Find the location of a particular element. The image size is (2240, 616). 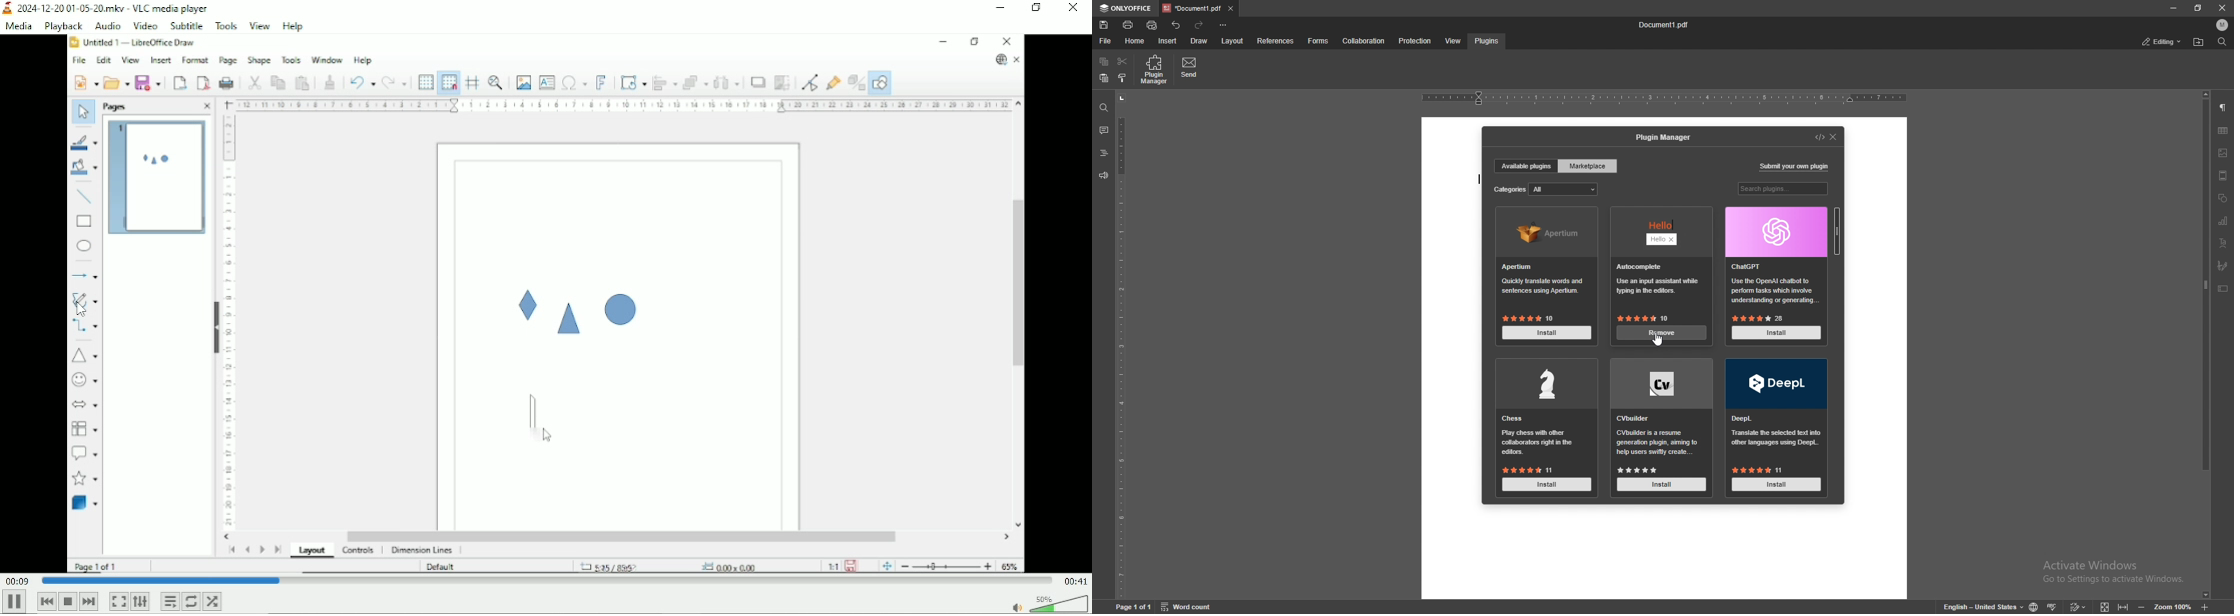

apertium is located at coordinates (1547, 265).